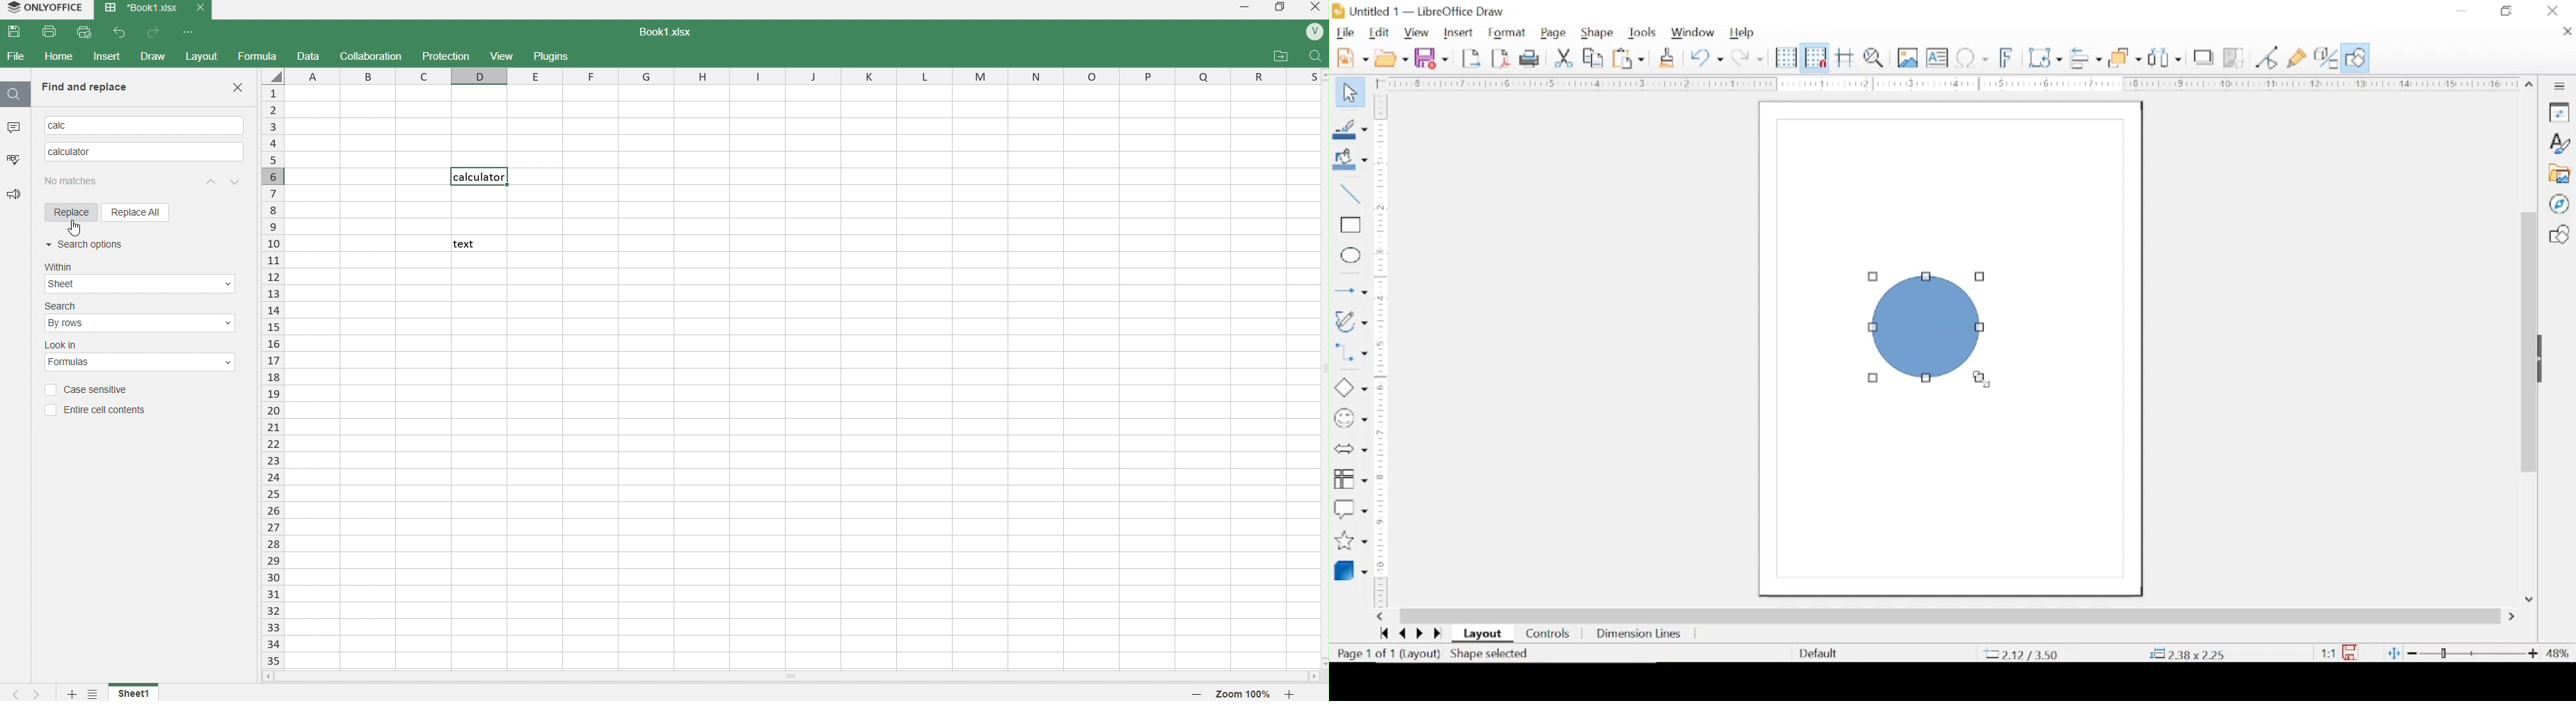  I want to click on curves and polygons, so click(1350, 321).